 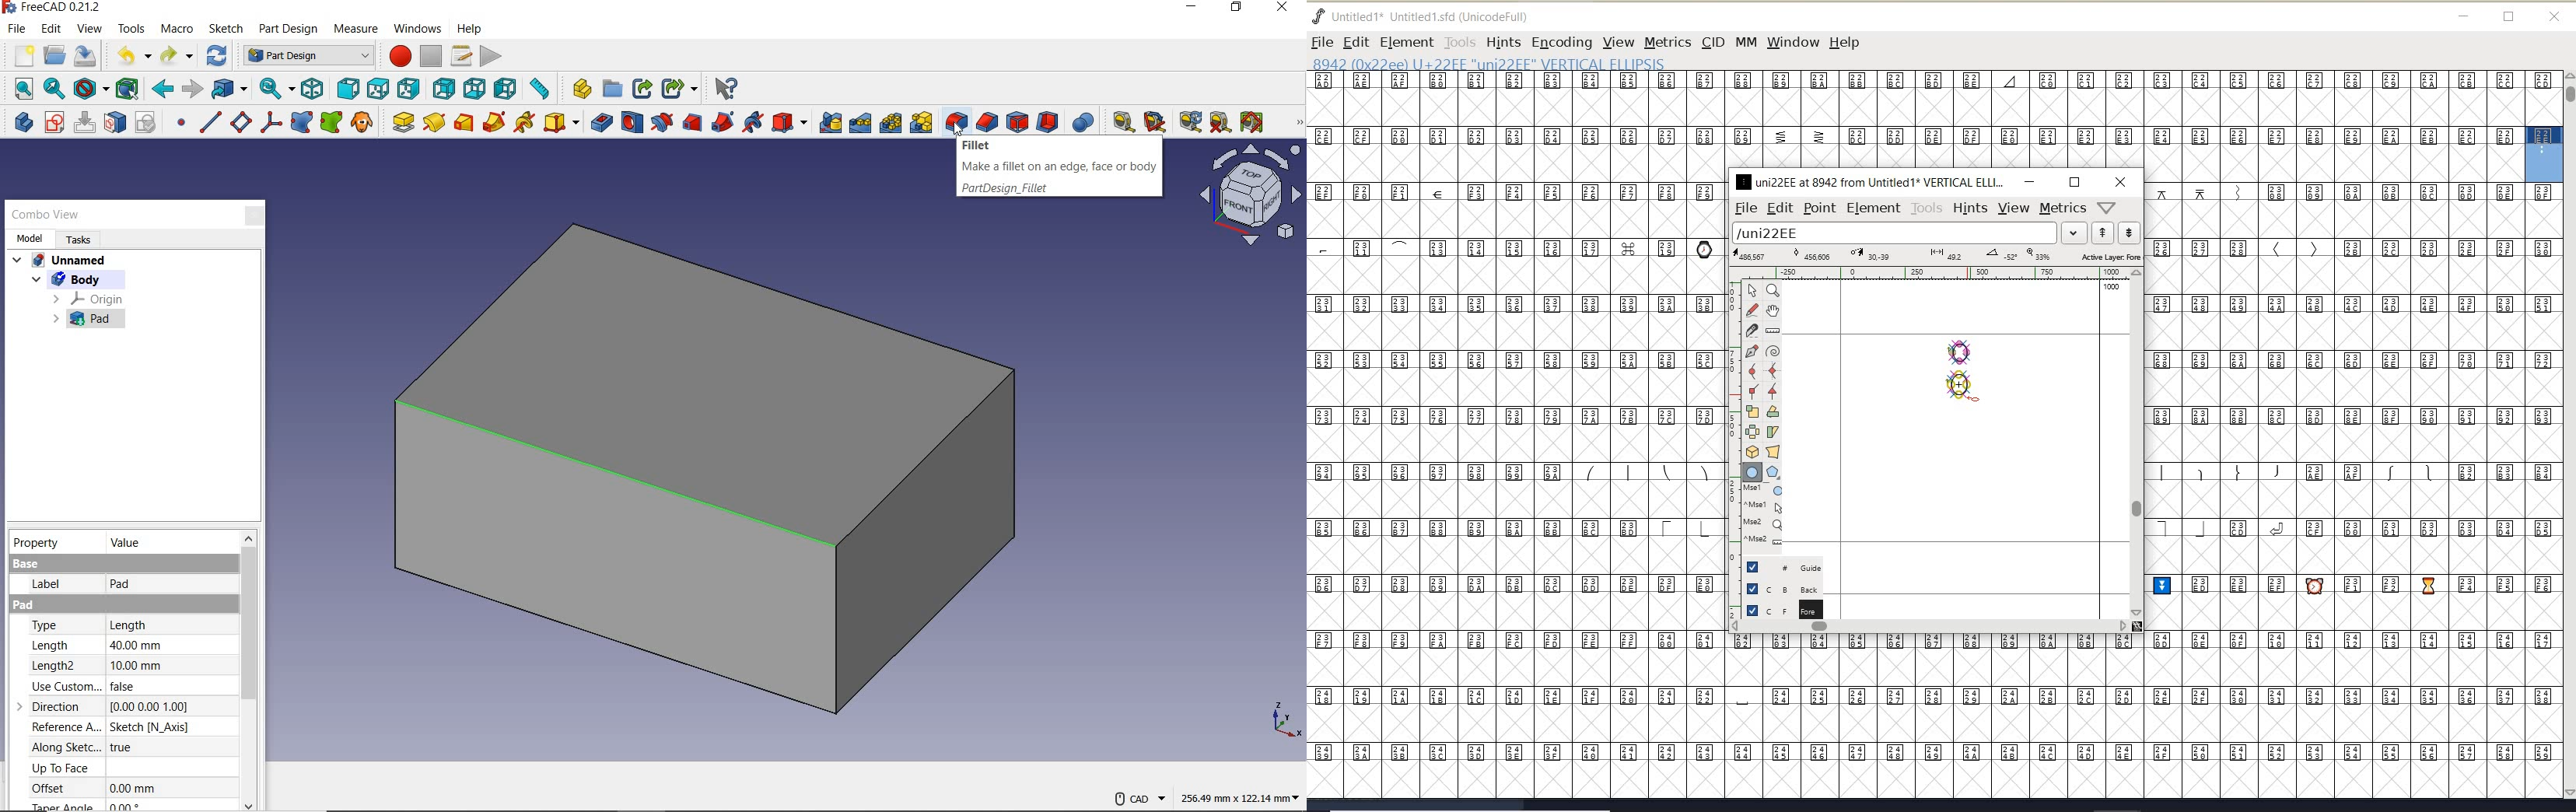 I want to click on fontforge logo, so click(x=1319, y=16).